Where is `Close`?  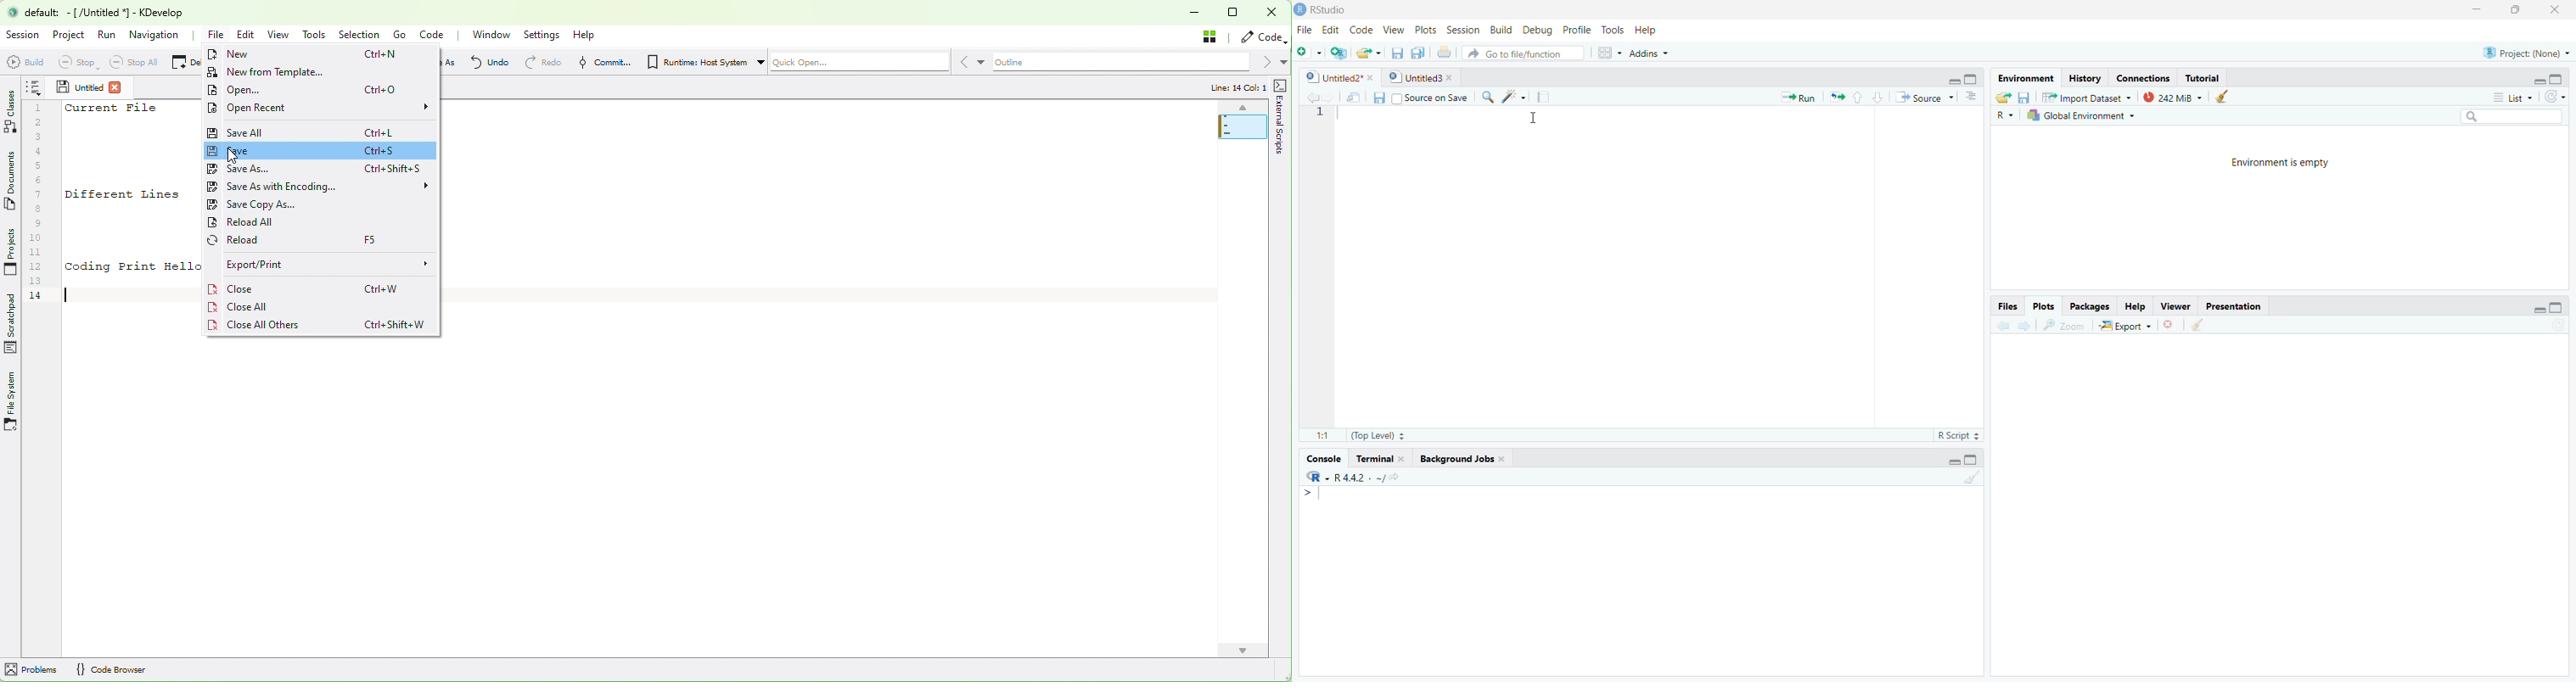 Close is located at coordinates (2554, 10).